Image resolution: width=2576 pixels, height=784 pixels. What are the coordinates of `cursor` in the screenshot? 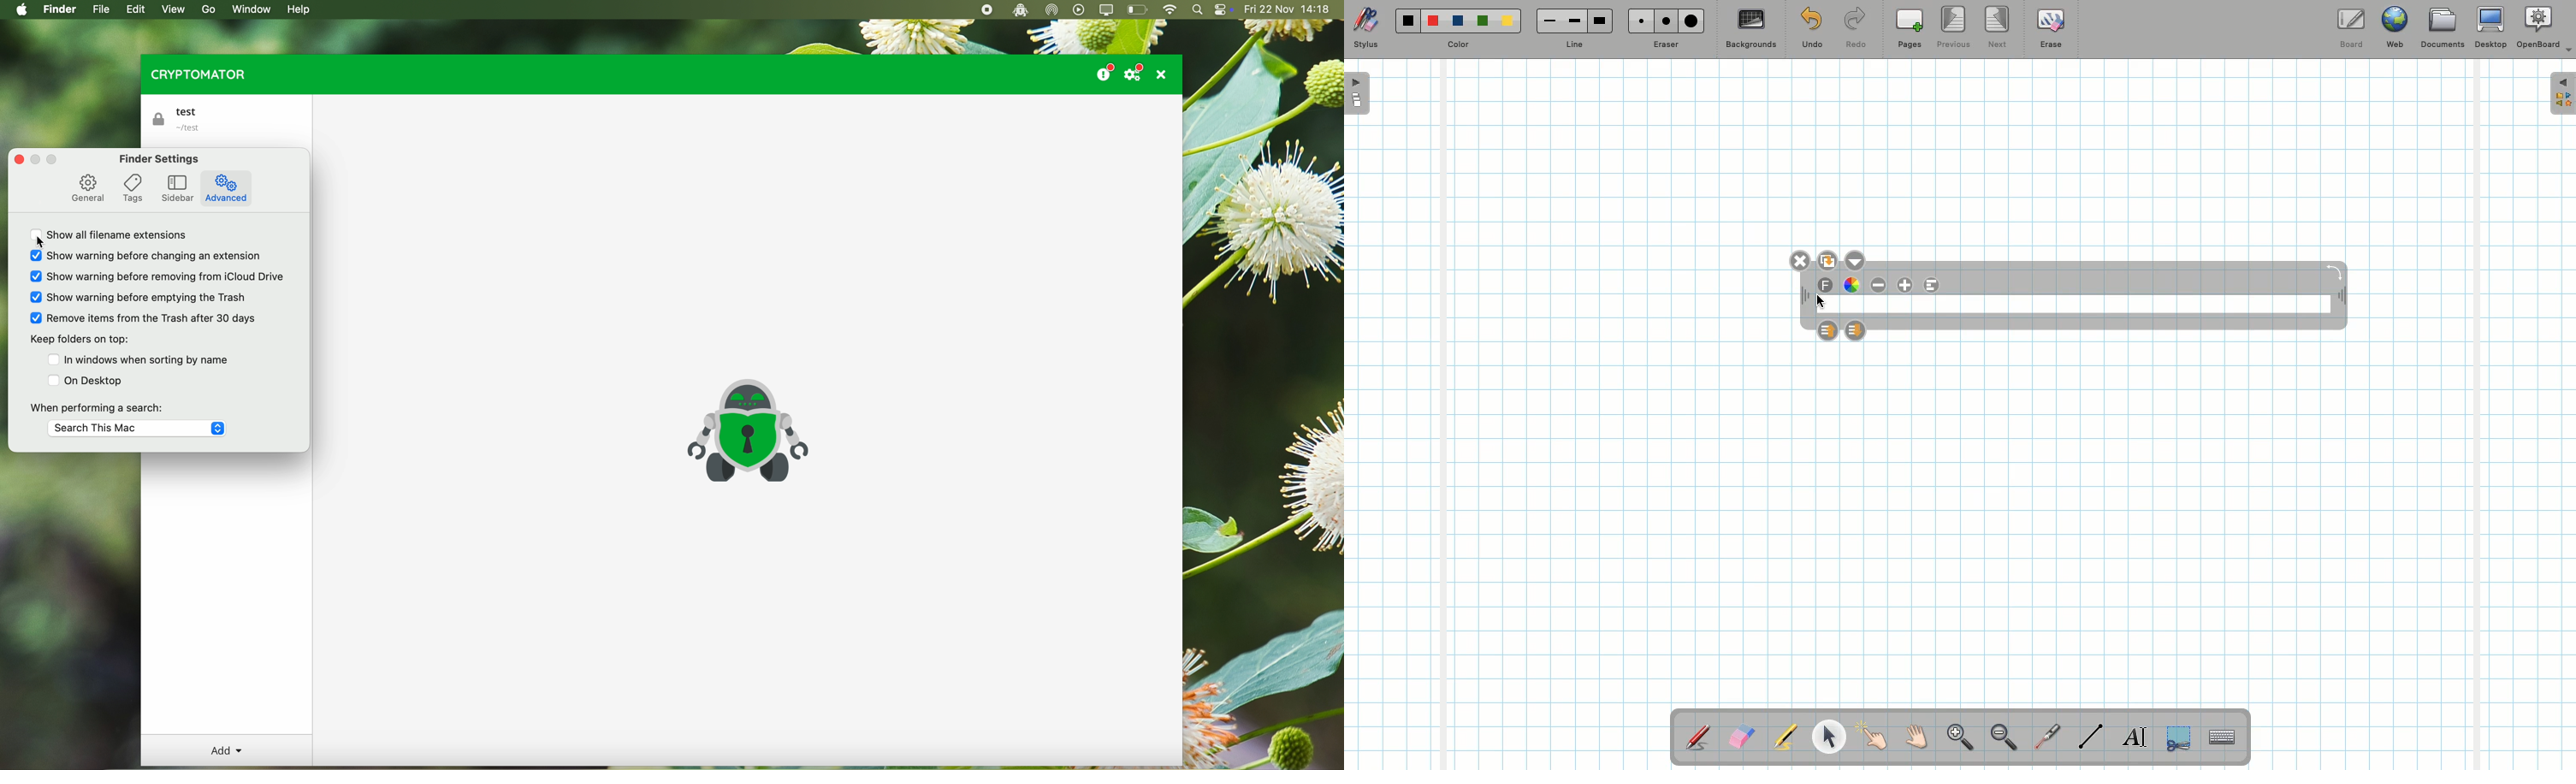 It's located at (1823, 303).